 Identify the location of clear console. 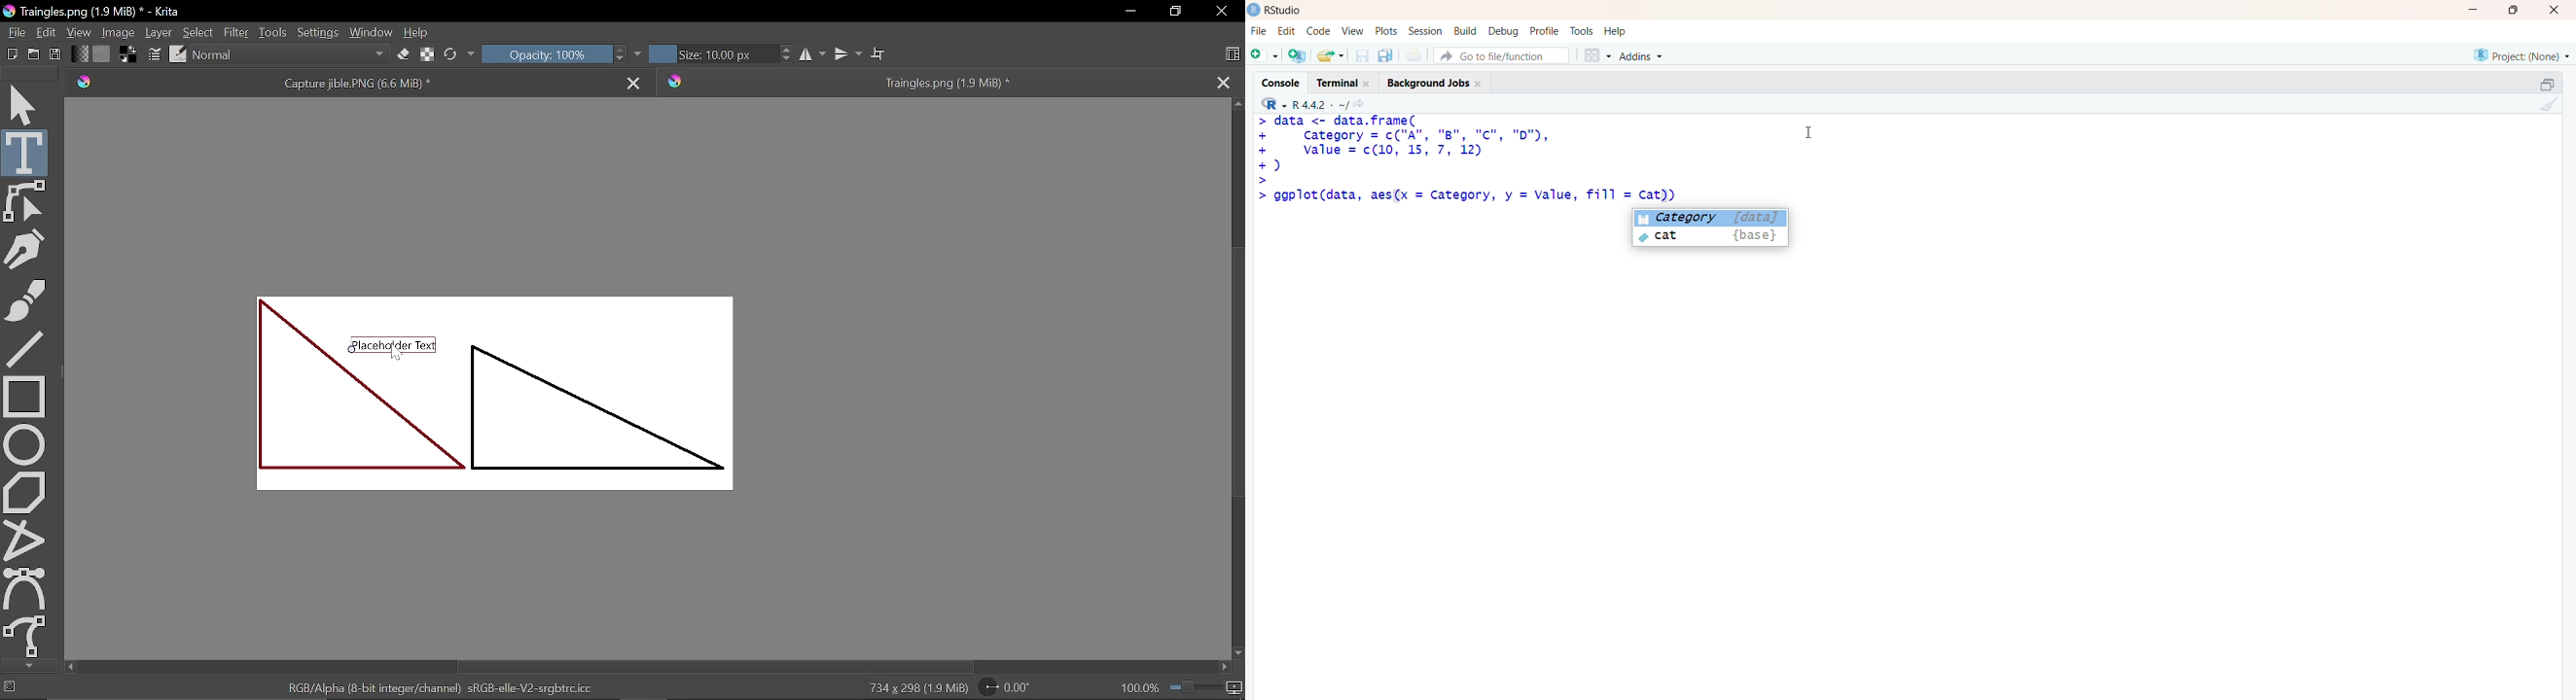
(2548, 104).